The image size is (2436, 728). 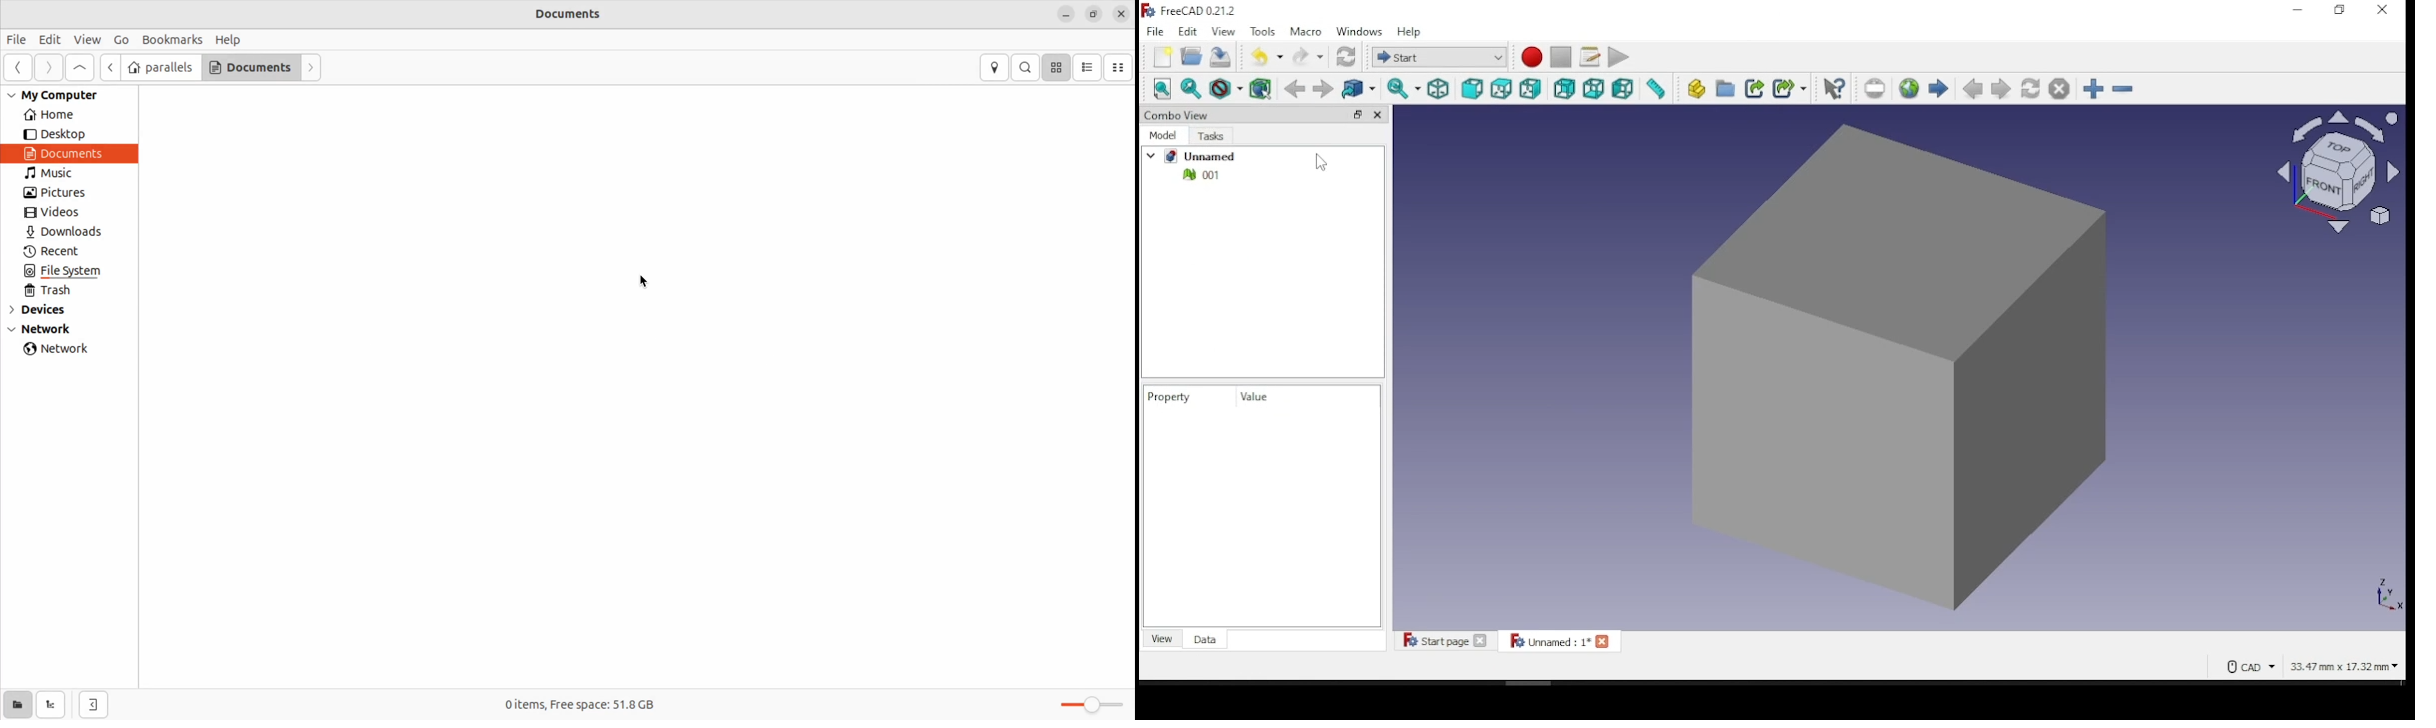 What do you see at coordinates (1165, 137) in the screenshot?
I see `model` at bounding box center [1165, 137].